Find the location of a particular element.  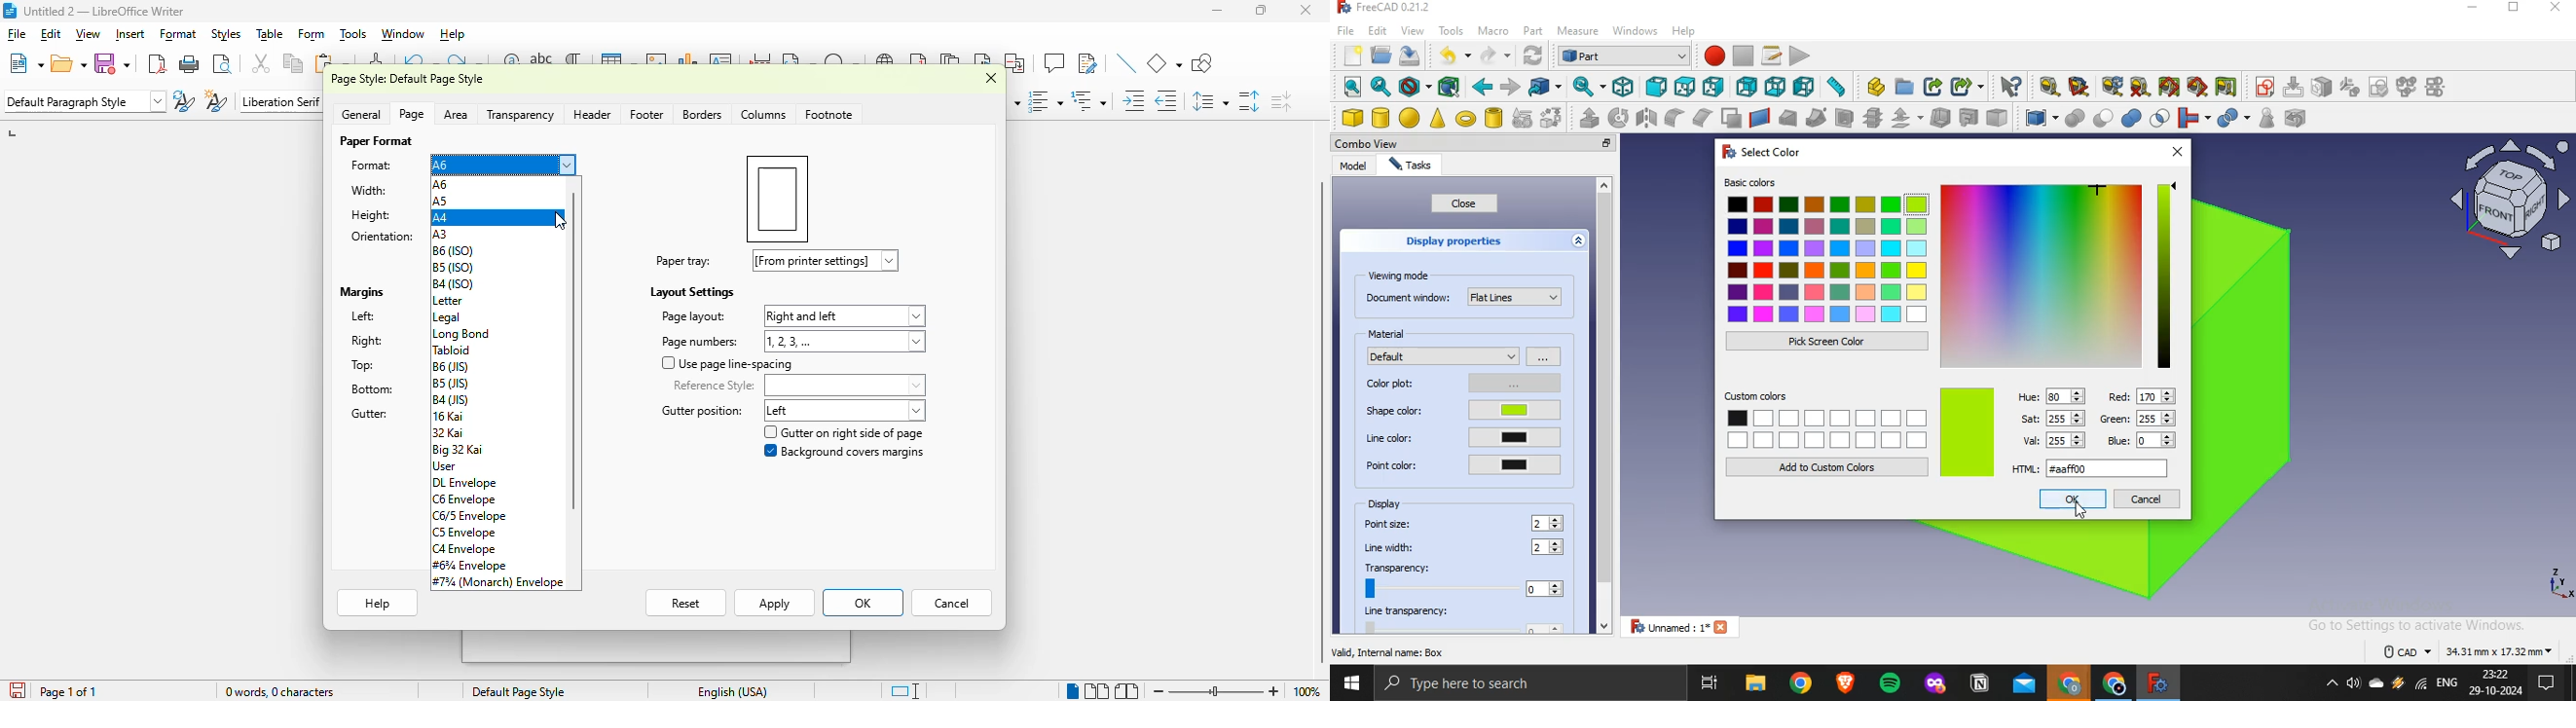

make face from wires is located at coordinates (1731, 118).